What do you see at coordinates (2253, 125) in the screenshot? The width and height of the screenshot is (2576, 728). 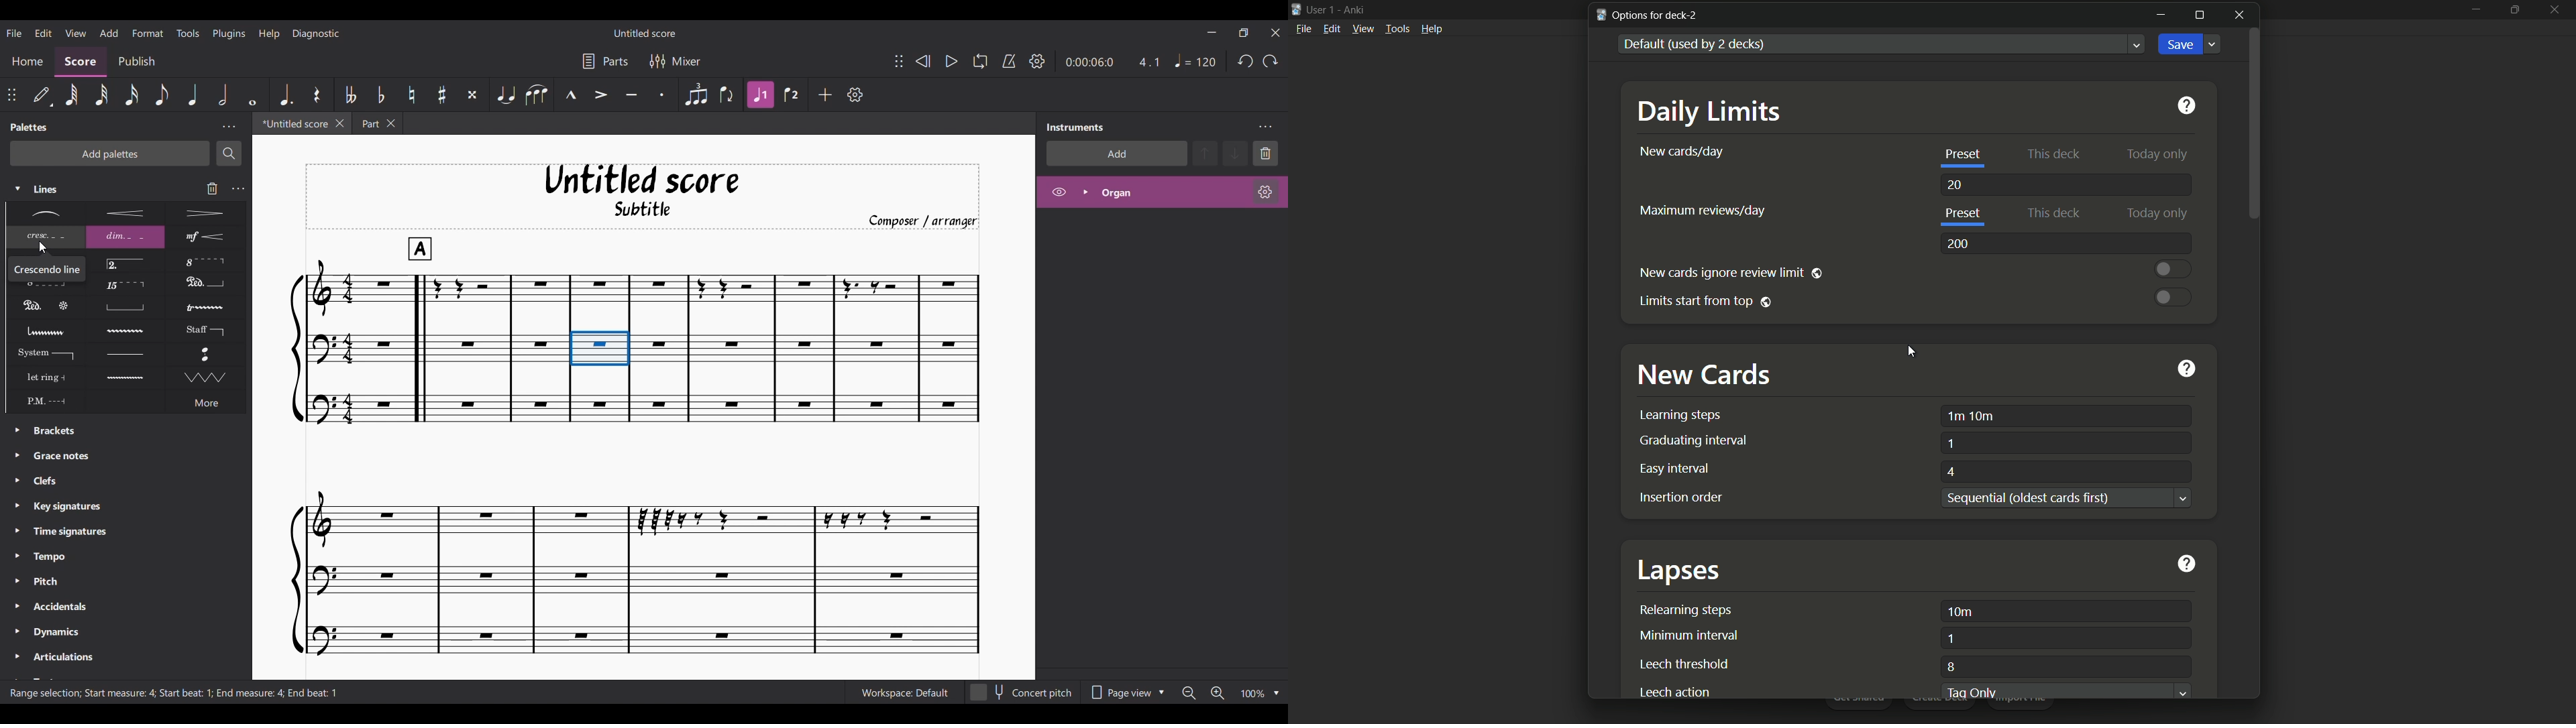 I see `scroll bar` at bounding box center [2253, 125].